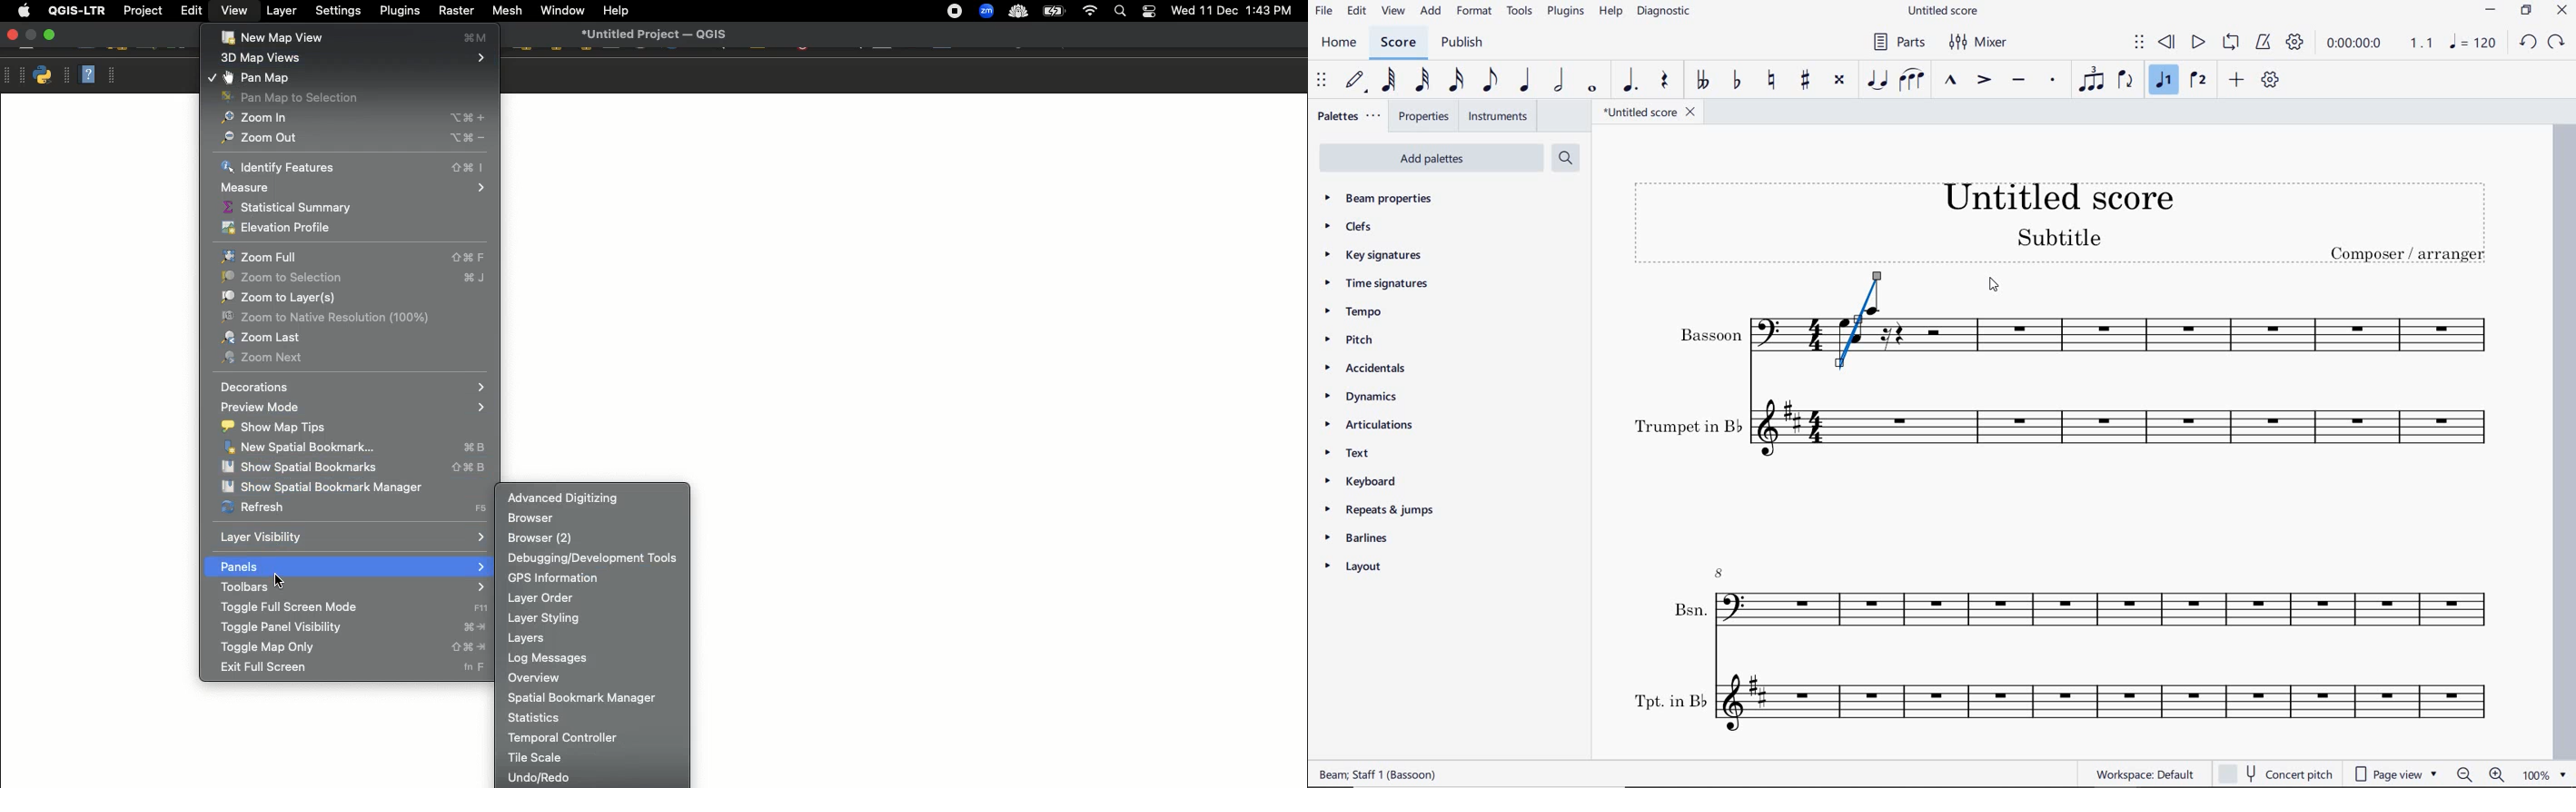  I want to click on Wif, so click(1090, 12).